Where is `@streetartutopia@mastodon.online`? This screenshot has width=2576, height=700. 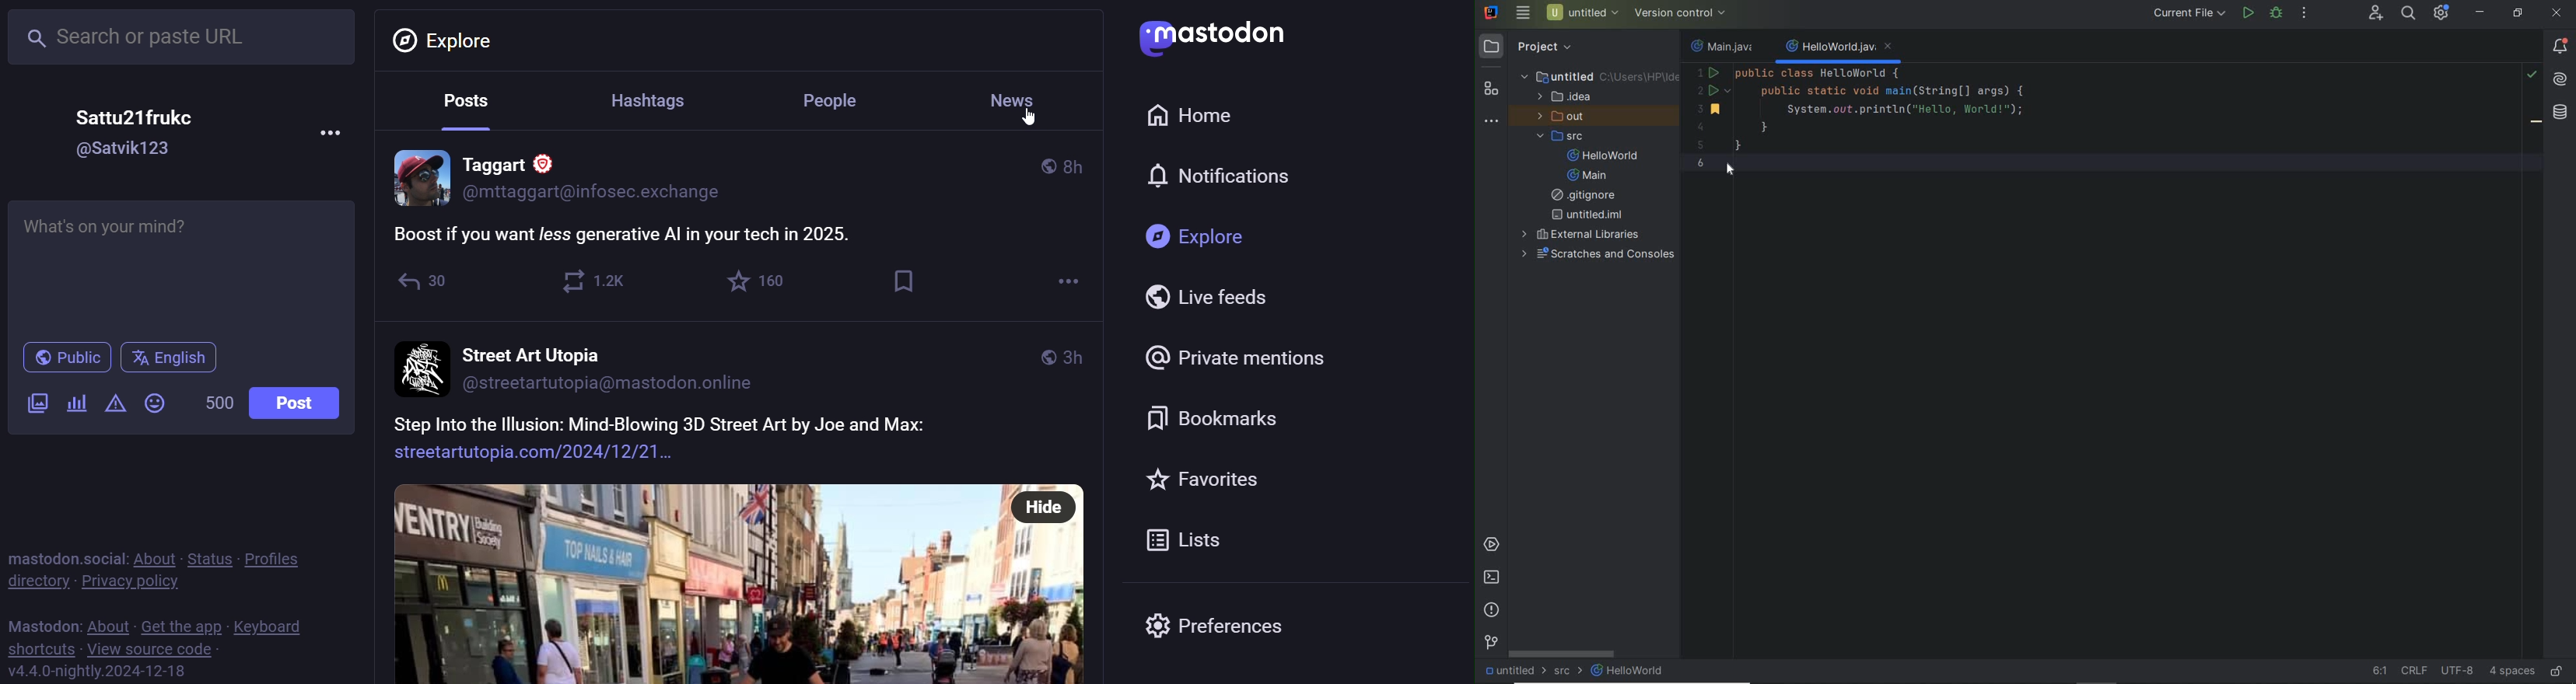 @streetartutopia@mastodon.online is located at coordinates (622, 389).